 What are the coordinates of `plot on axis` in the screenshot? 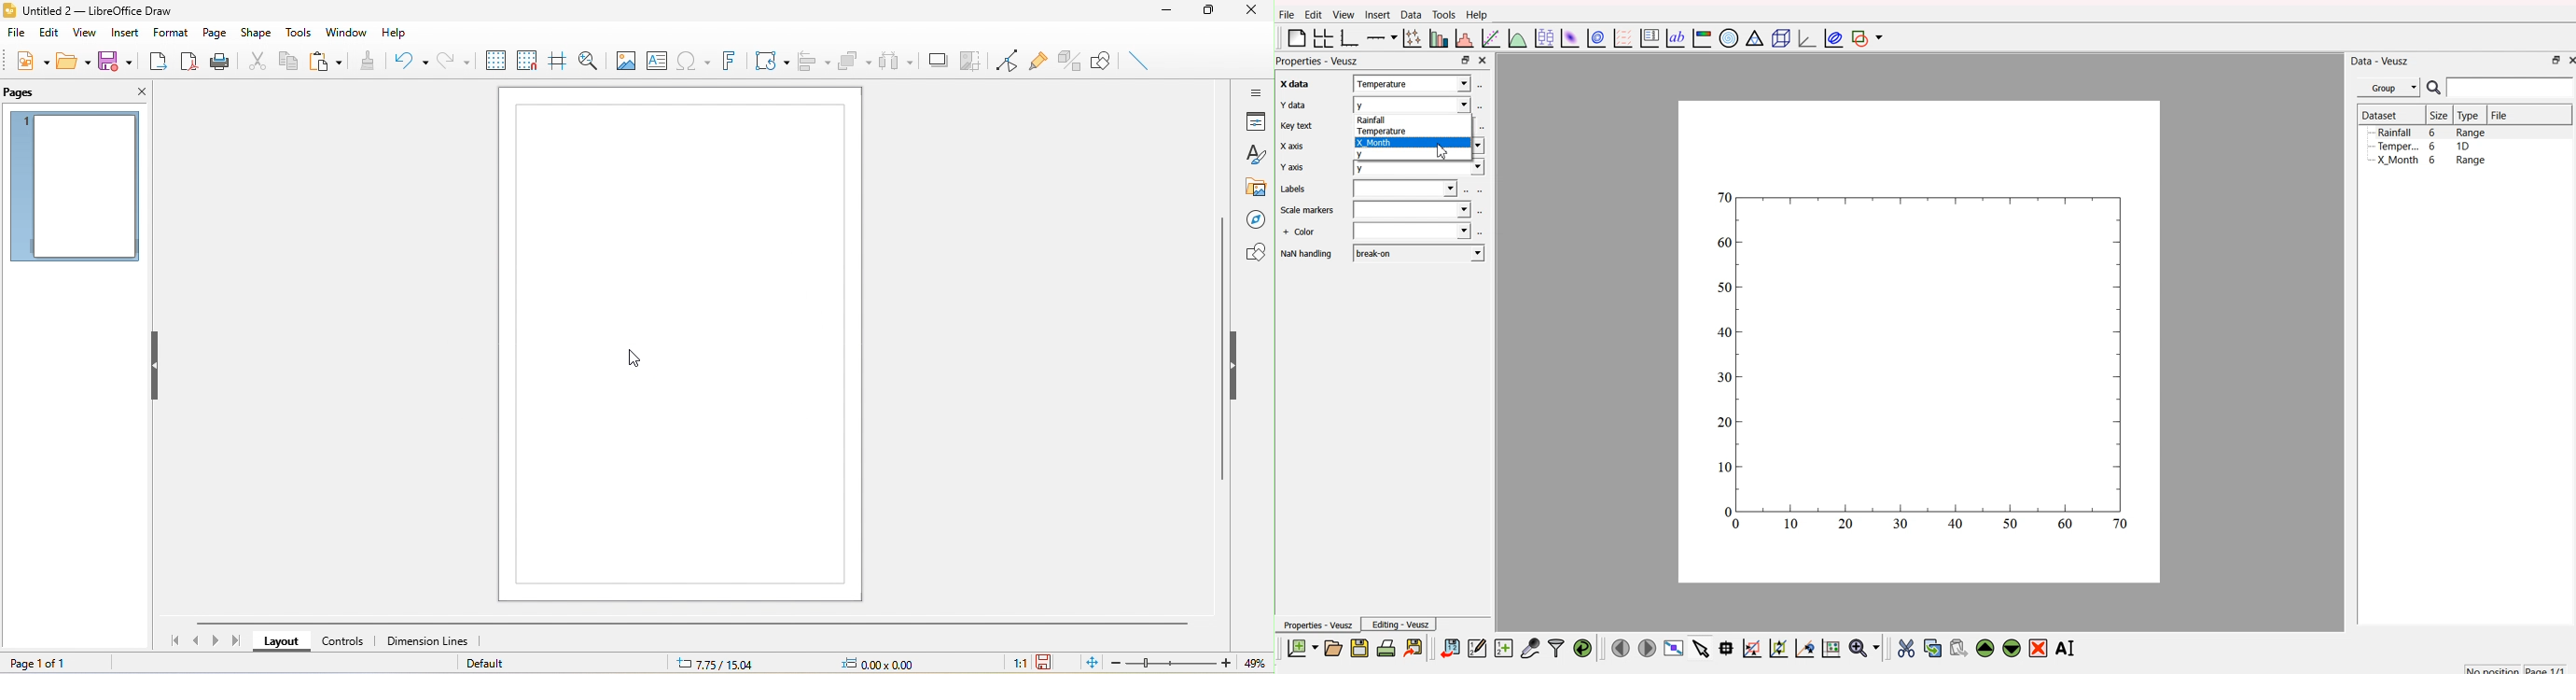 It's located at (1383, 37).